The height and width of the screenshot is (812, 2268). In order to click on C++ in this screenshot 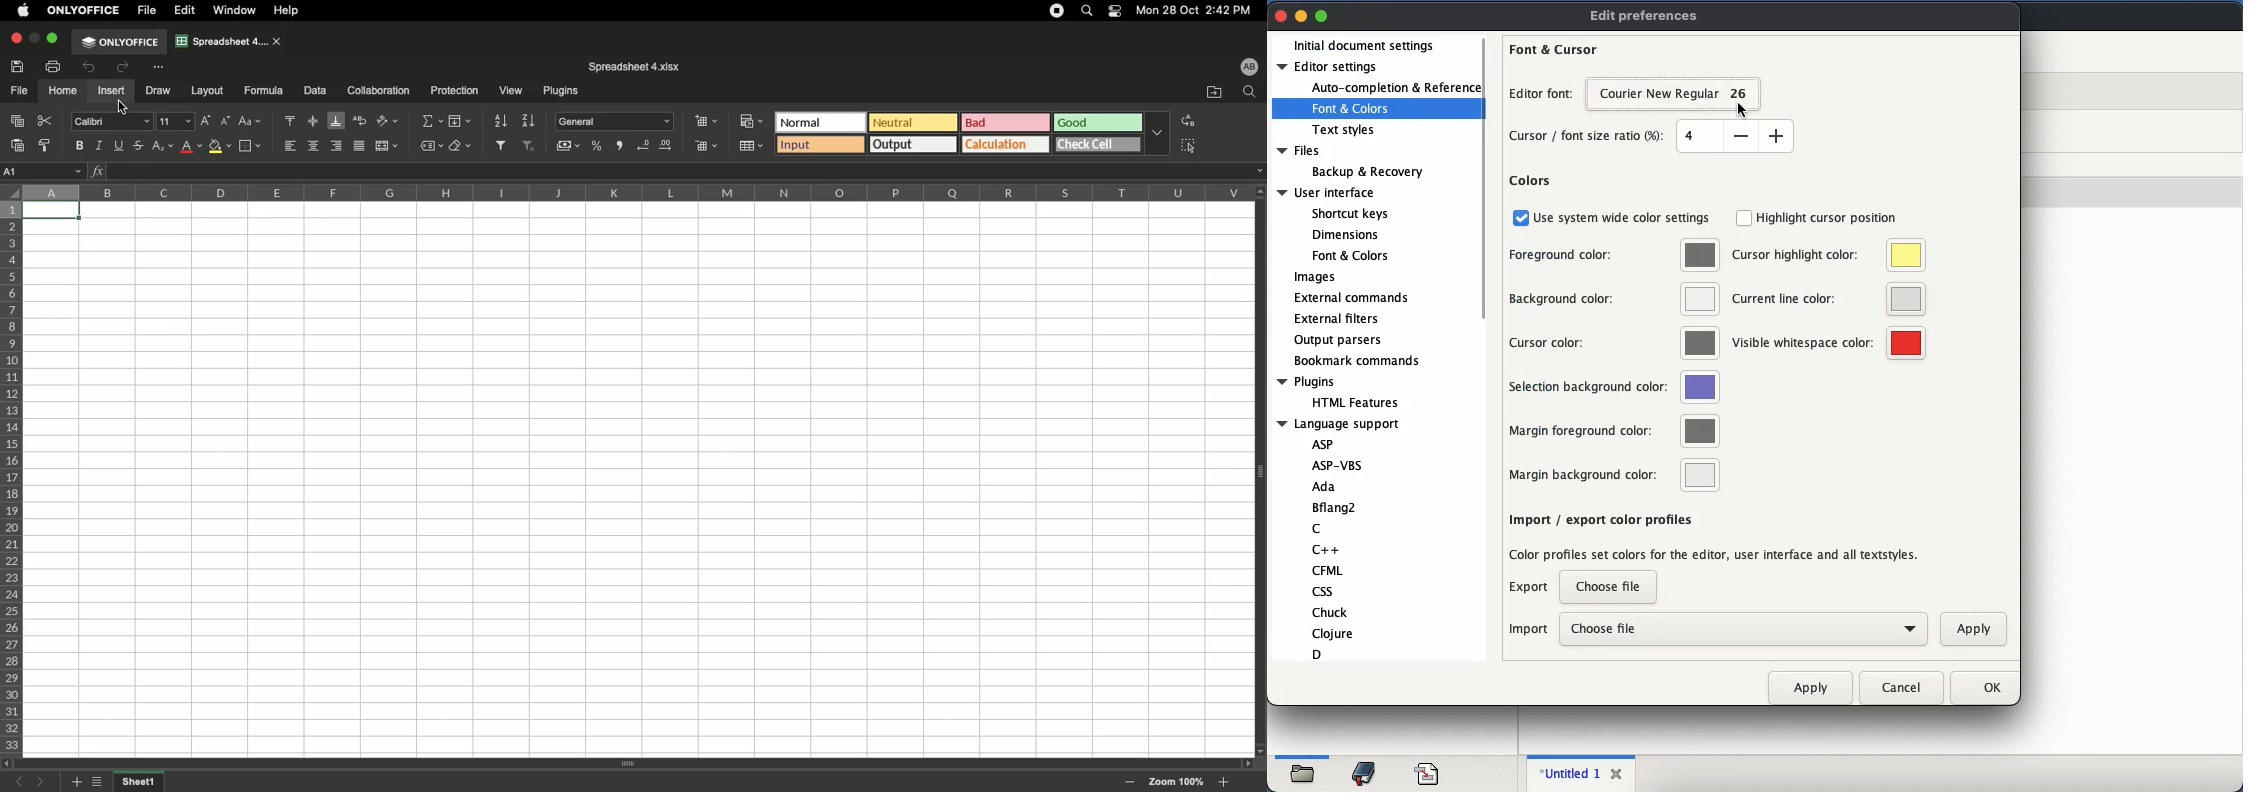, I will do `click(1328, 549)`.